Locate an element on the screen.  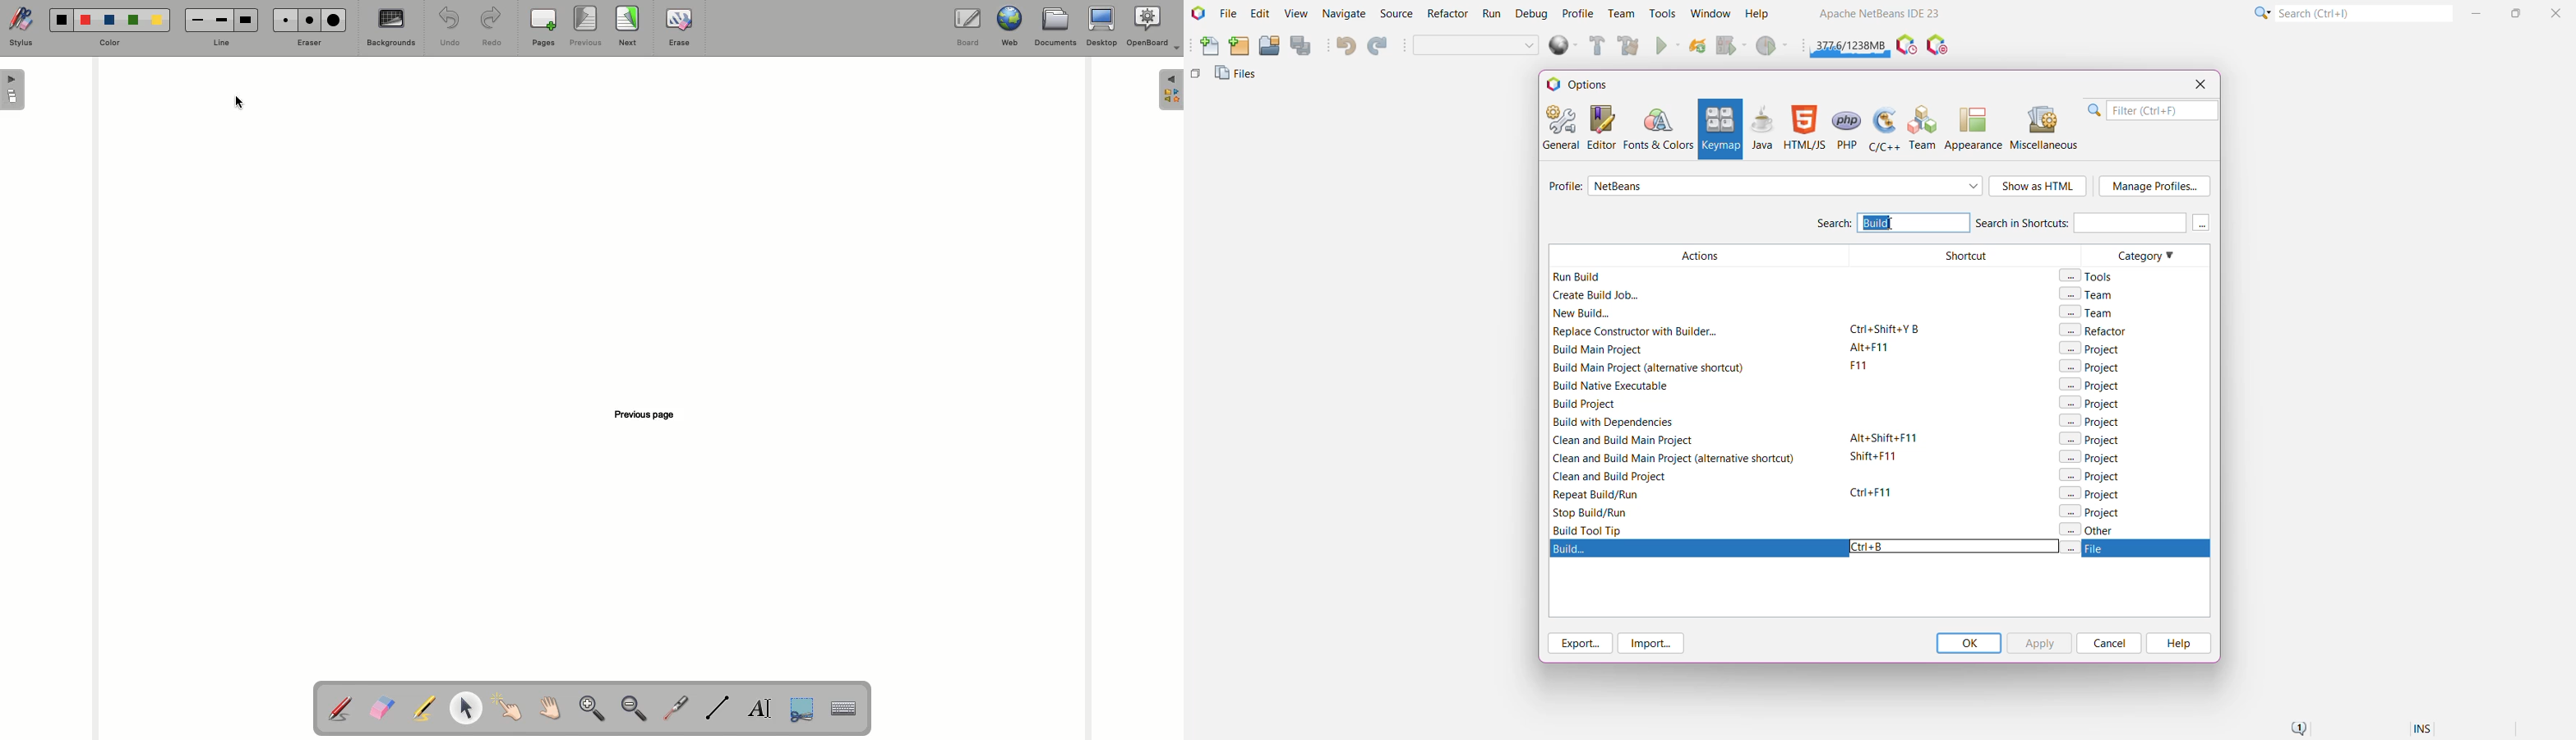
Keyboard Shortcut set for Build Action is located at coordinates (1878, 548).